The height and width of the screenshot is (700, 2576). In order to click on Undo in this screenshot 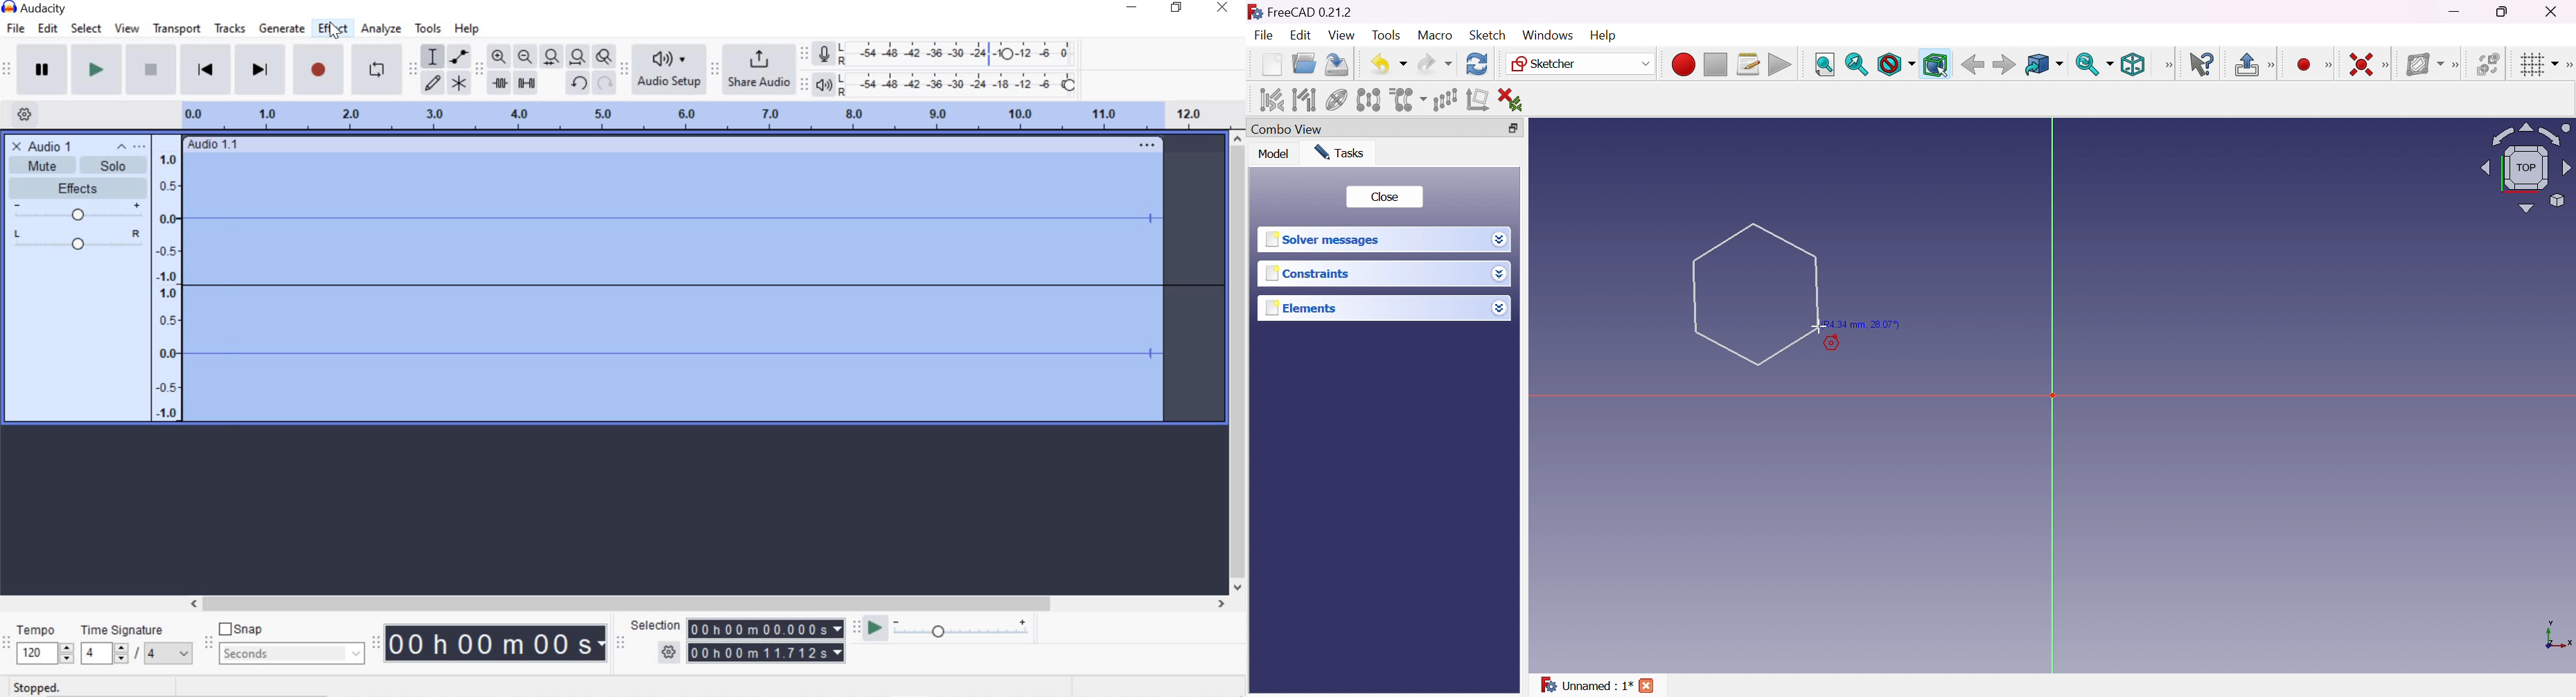, I will do `click(1388, 65)`.